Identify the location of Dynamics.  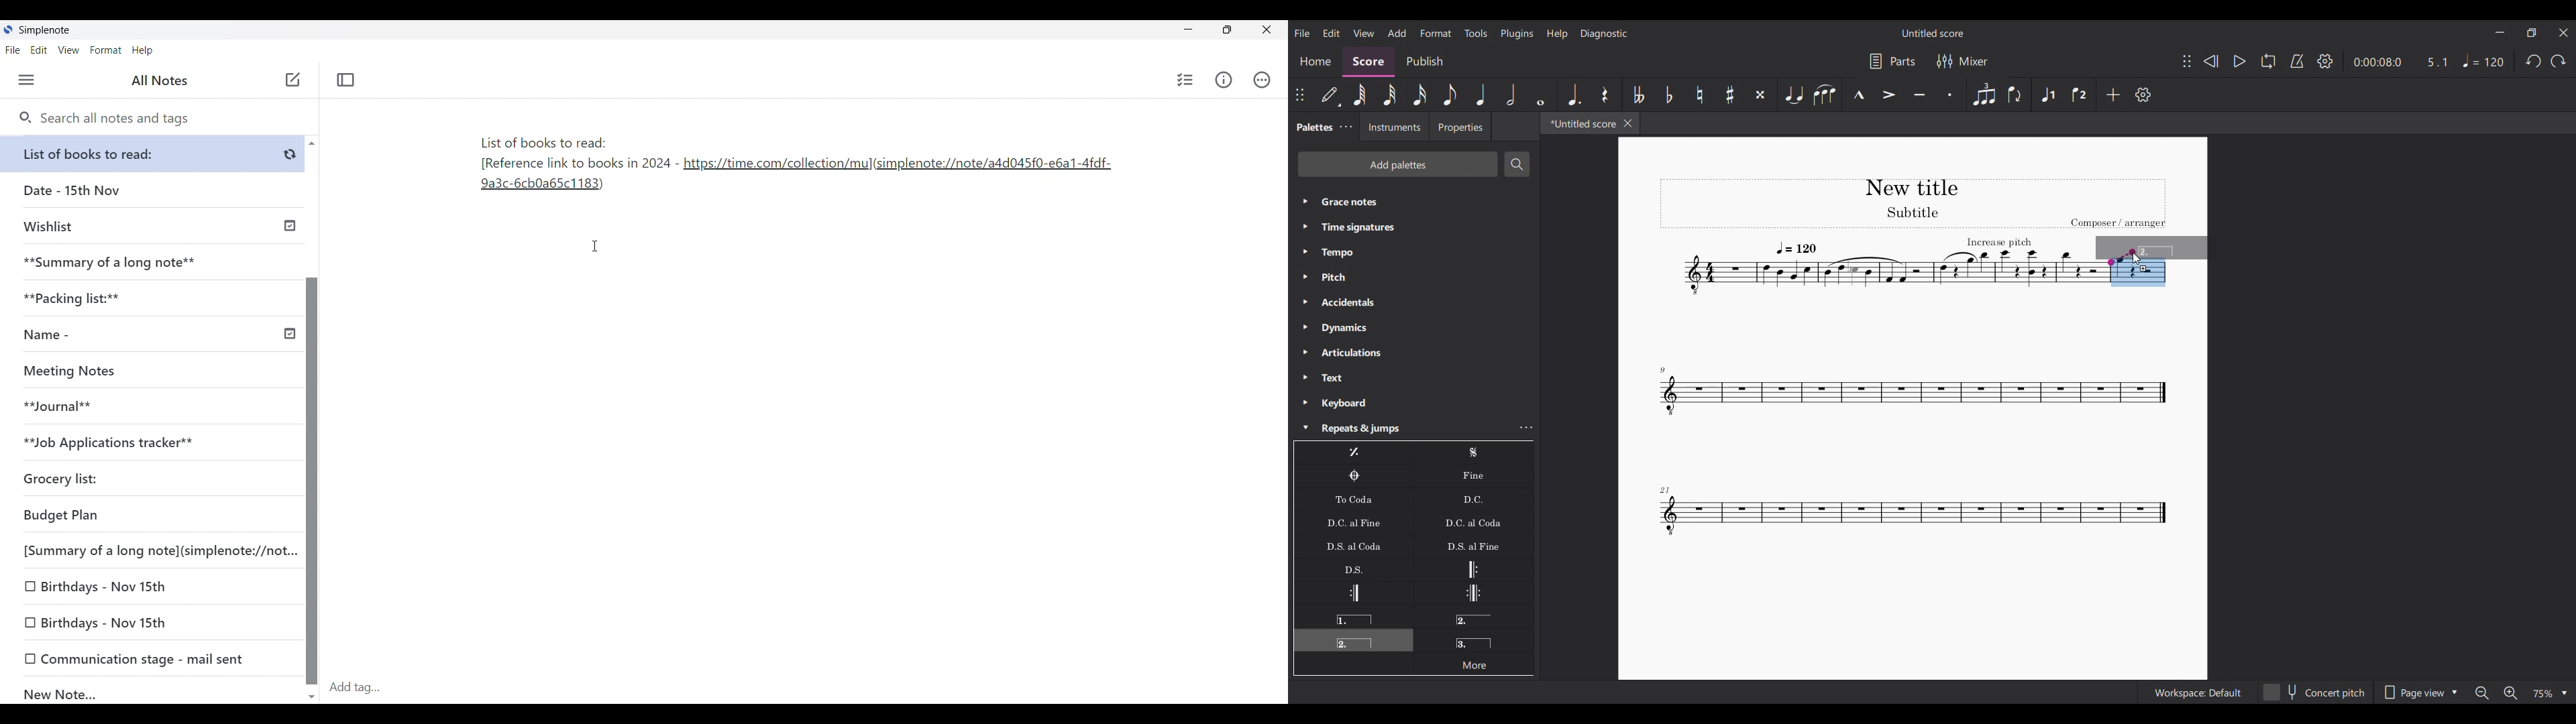
(1413, 328).